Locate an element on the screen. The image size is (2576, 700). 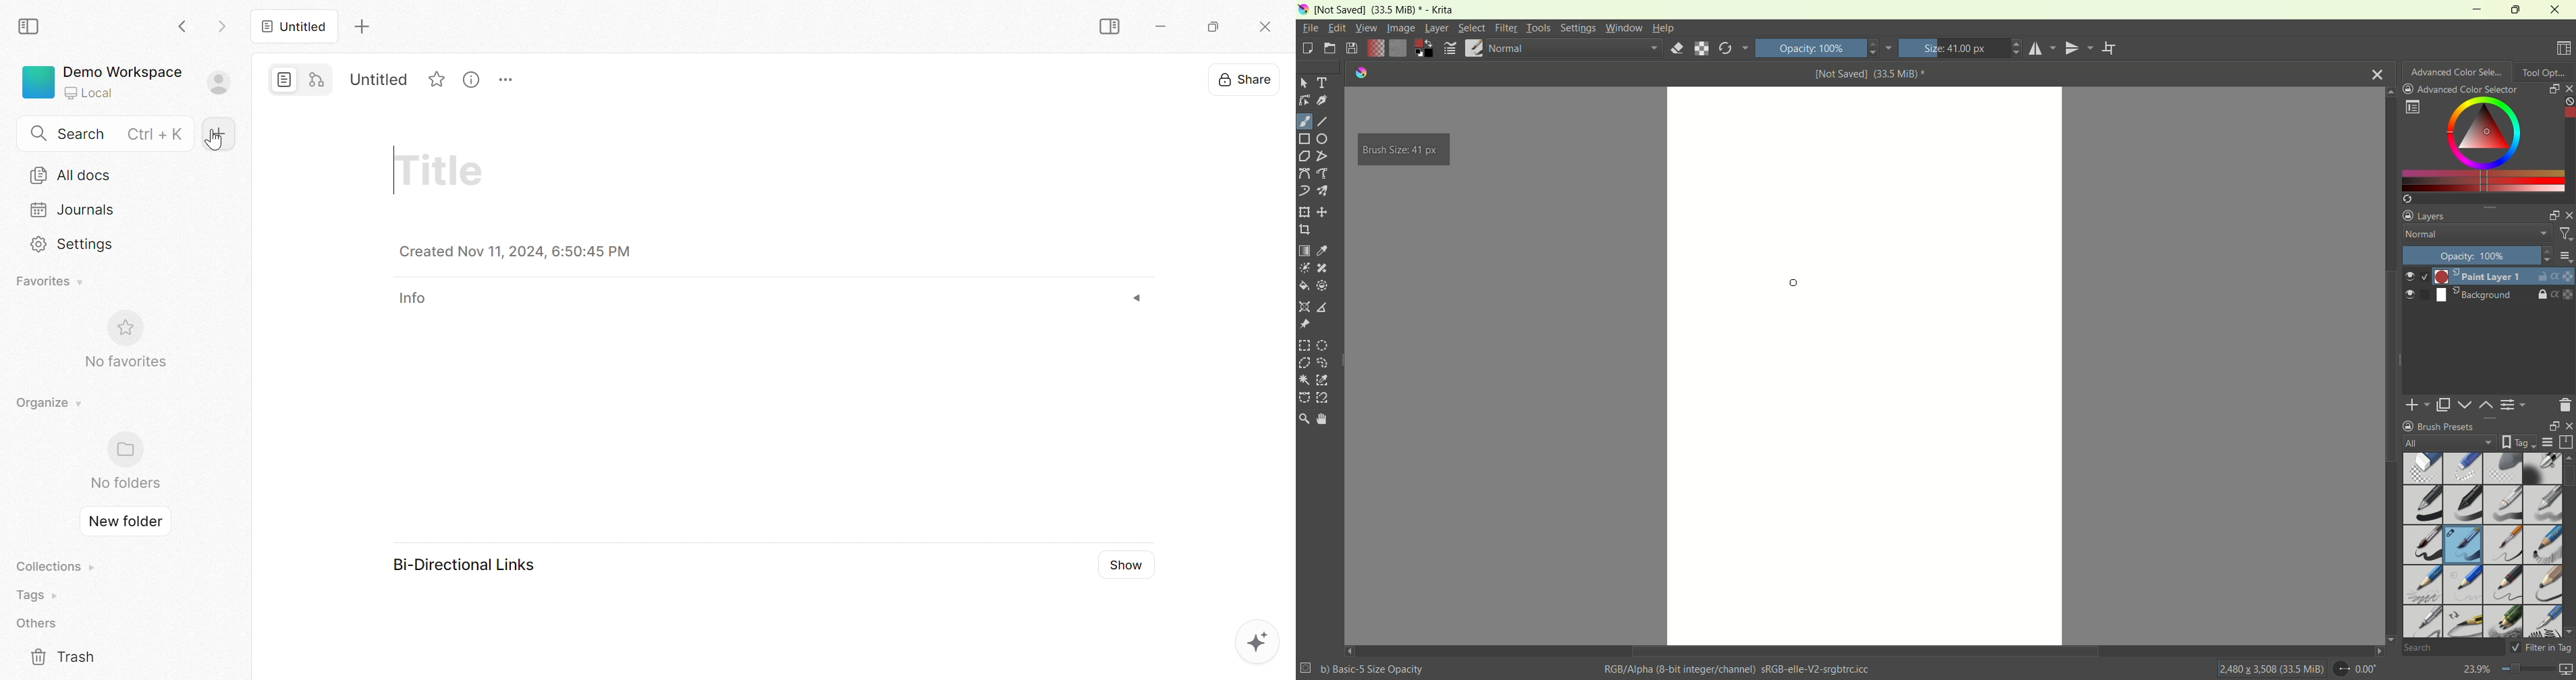
Favorites is located at coordinates (440, 81).